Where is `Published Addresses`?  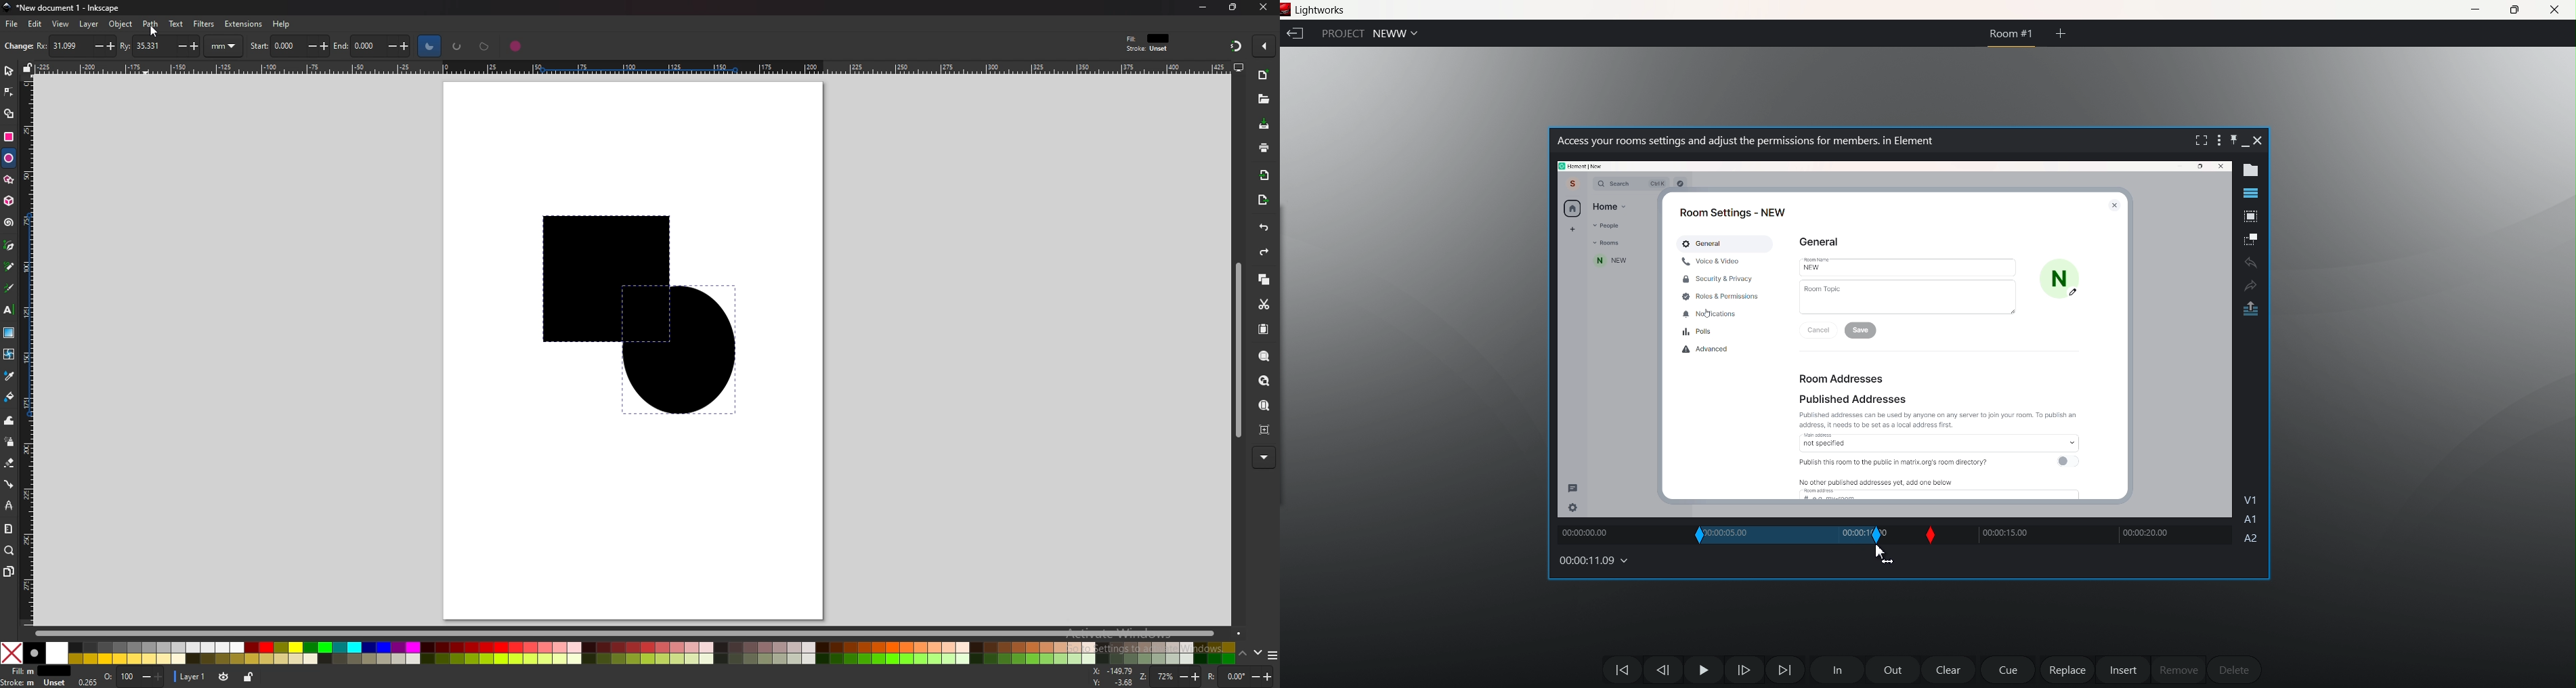
Published Addresses is located at coordinates (1851, 398).